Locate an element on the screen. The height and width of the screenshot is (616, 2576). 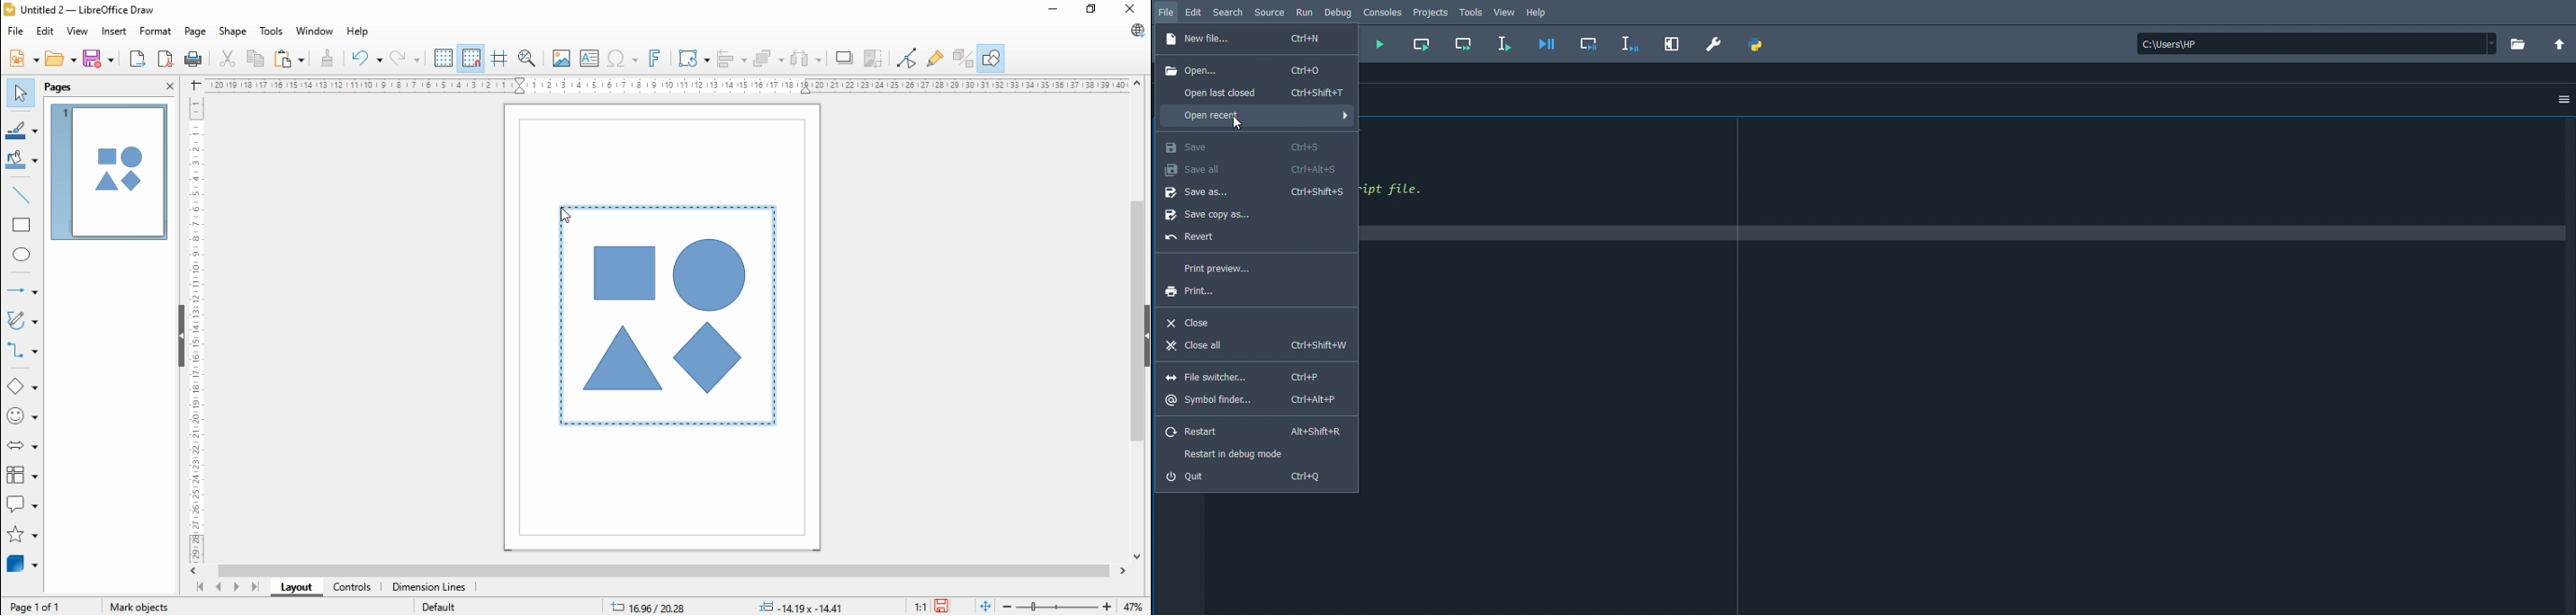
show draw functions is located at coordinates (993, 56).